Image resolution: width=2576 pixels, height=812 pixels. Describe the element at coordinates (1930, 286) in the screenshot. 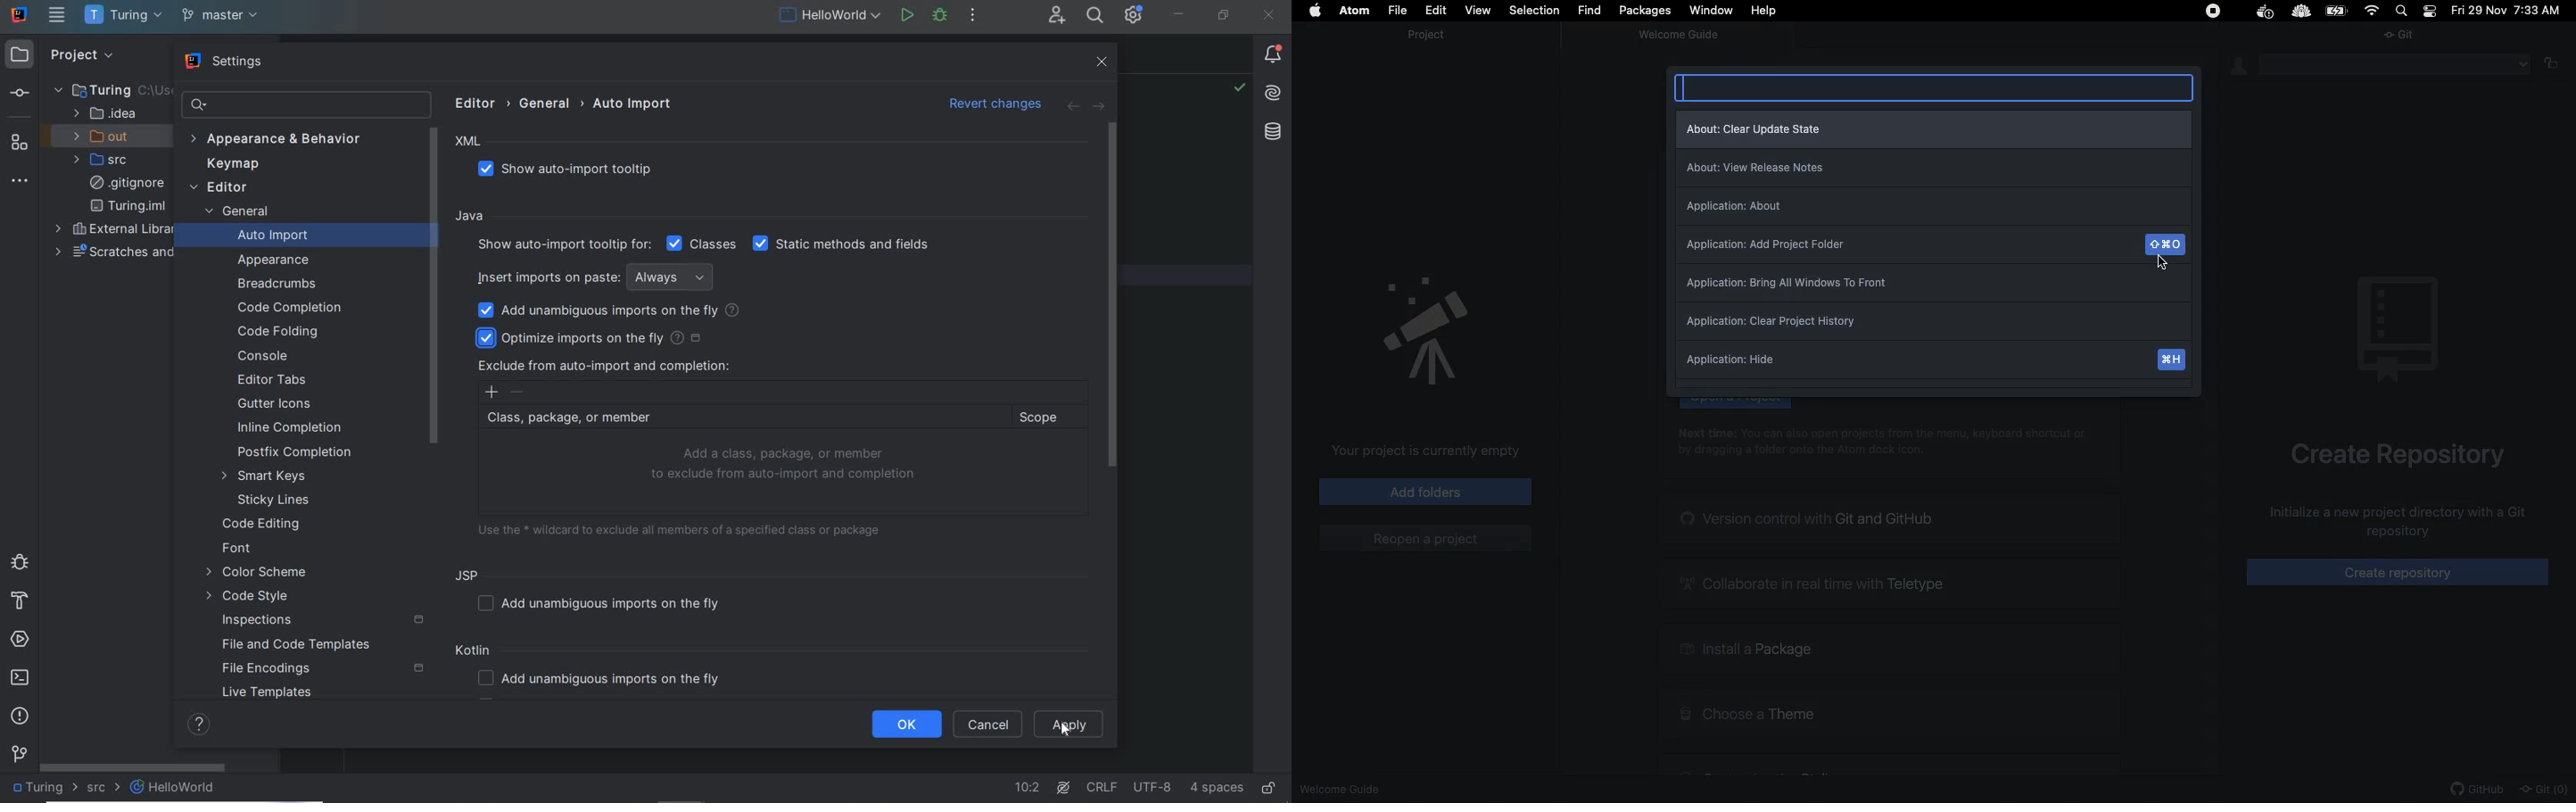

I see `Application bring all windows to front` at that location.